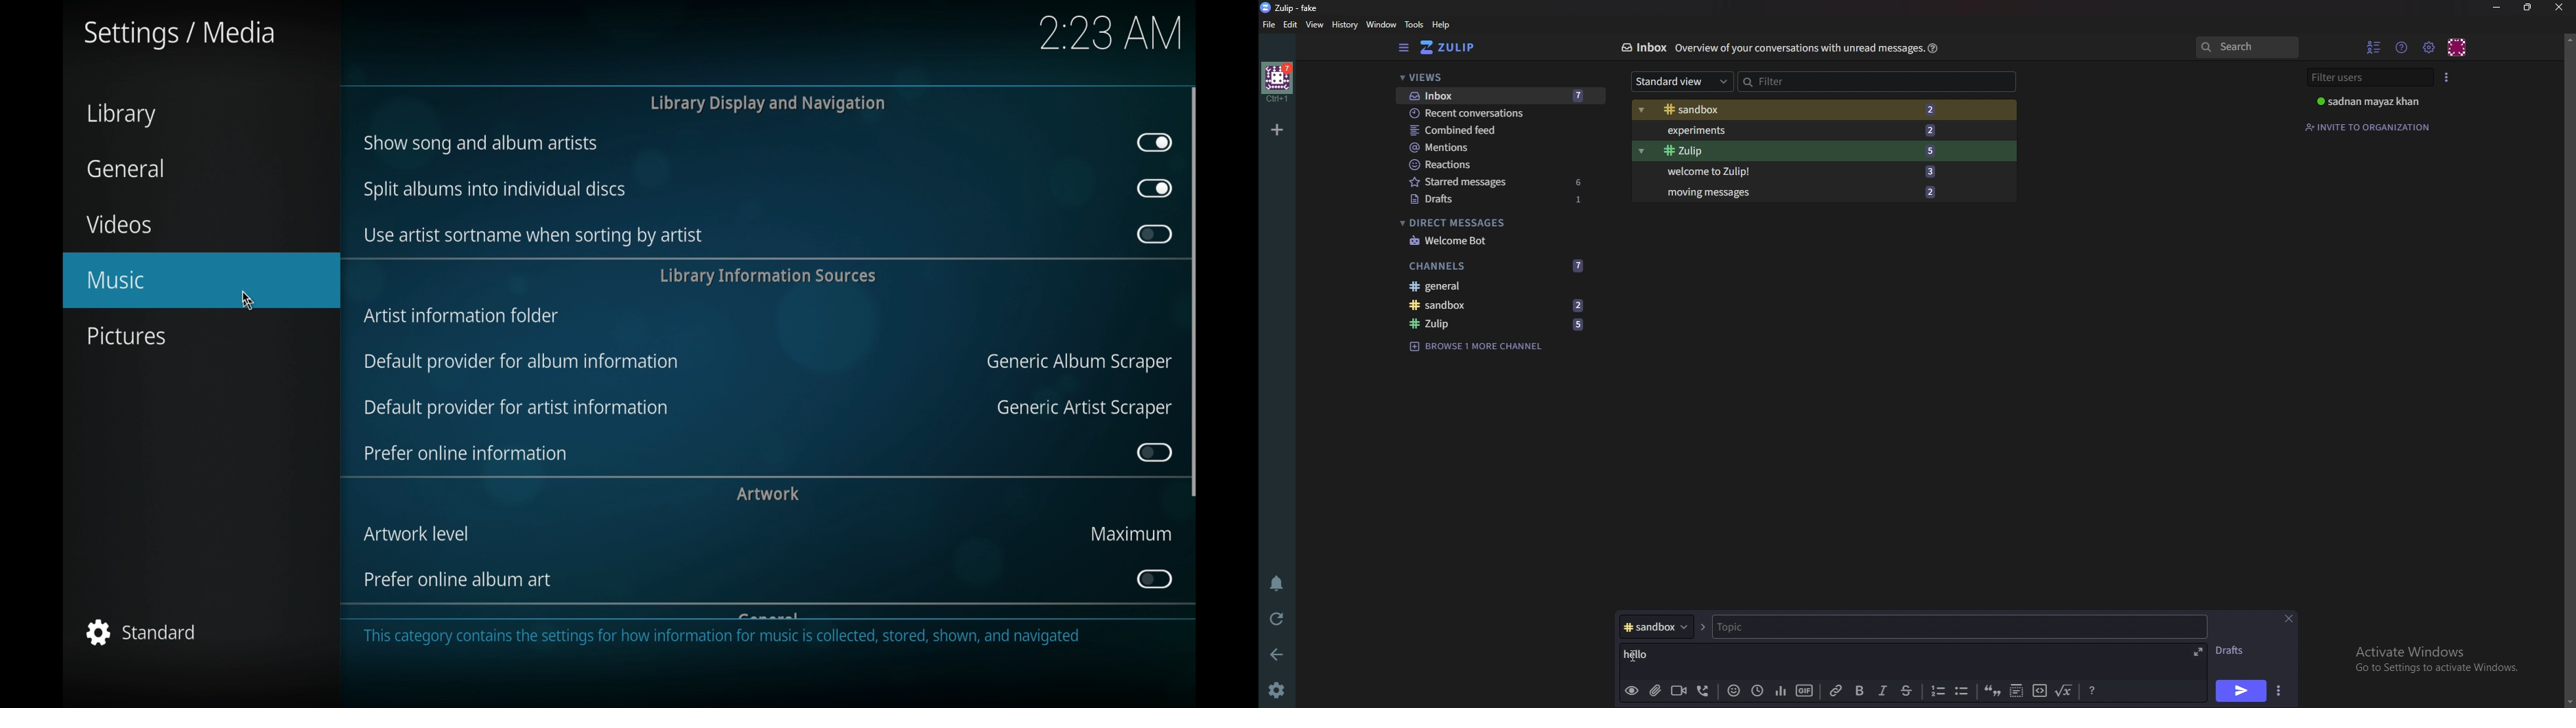 This screenshot has height=728, width=2576. Describe the element at coordinates (523, 363) in the screenshot. I see `default provider for album information` at that location.